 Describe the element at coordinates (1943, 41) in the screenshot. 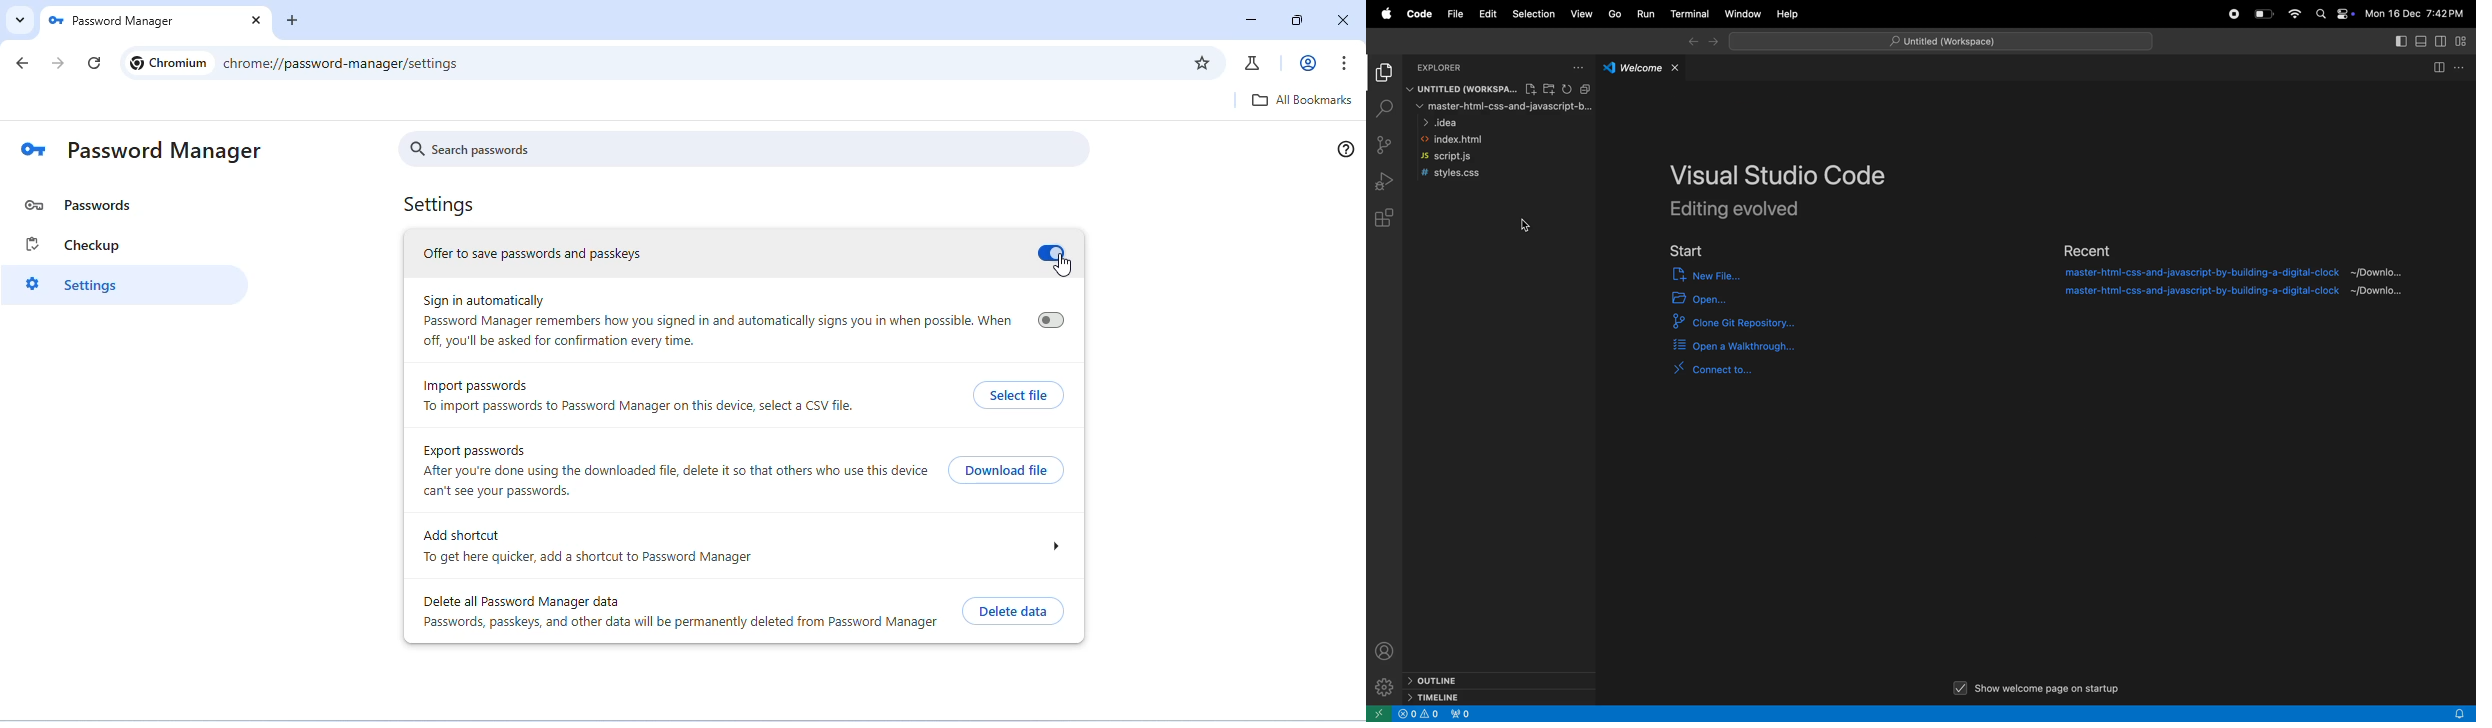

I see `Search bar` at that location.